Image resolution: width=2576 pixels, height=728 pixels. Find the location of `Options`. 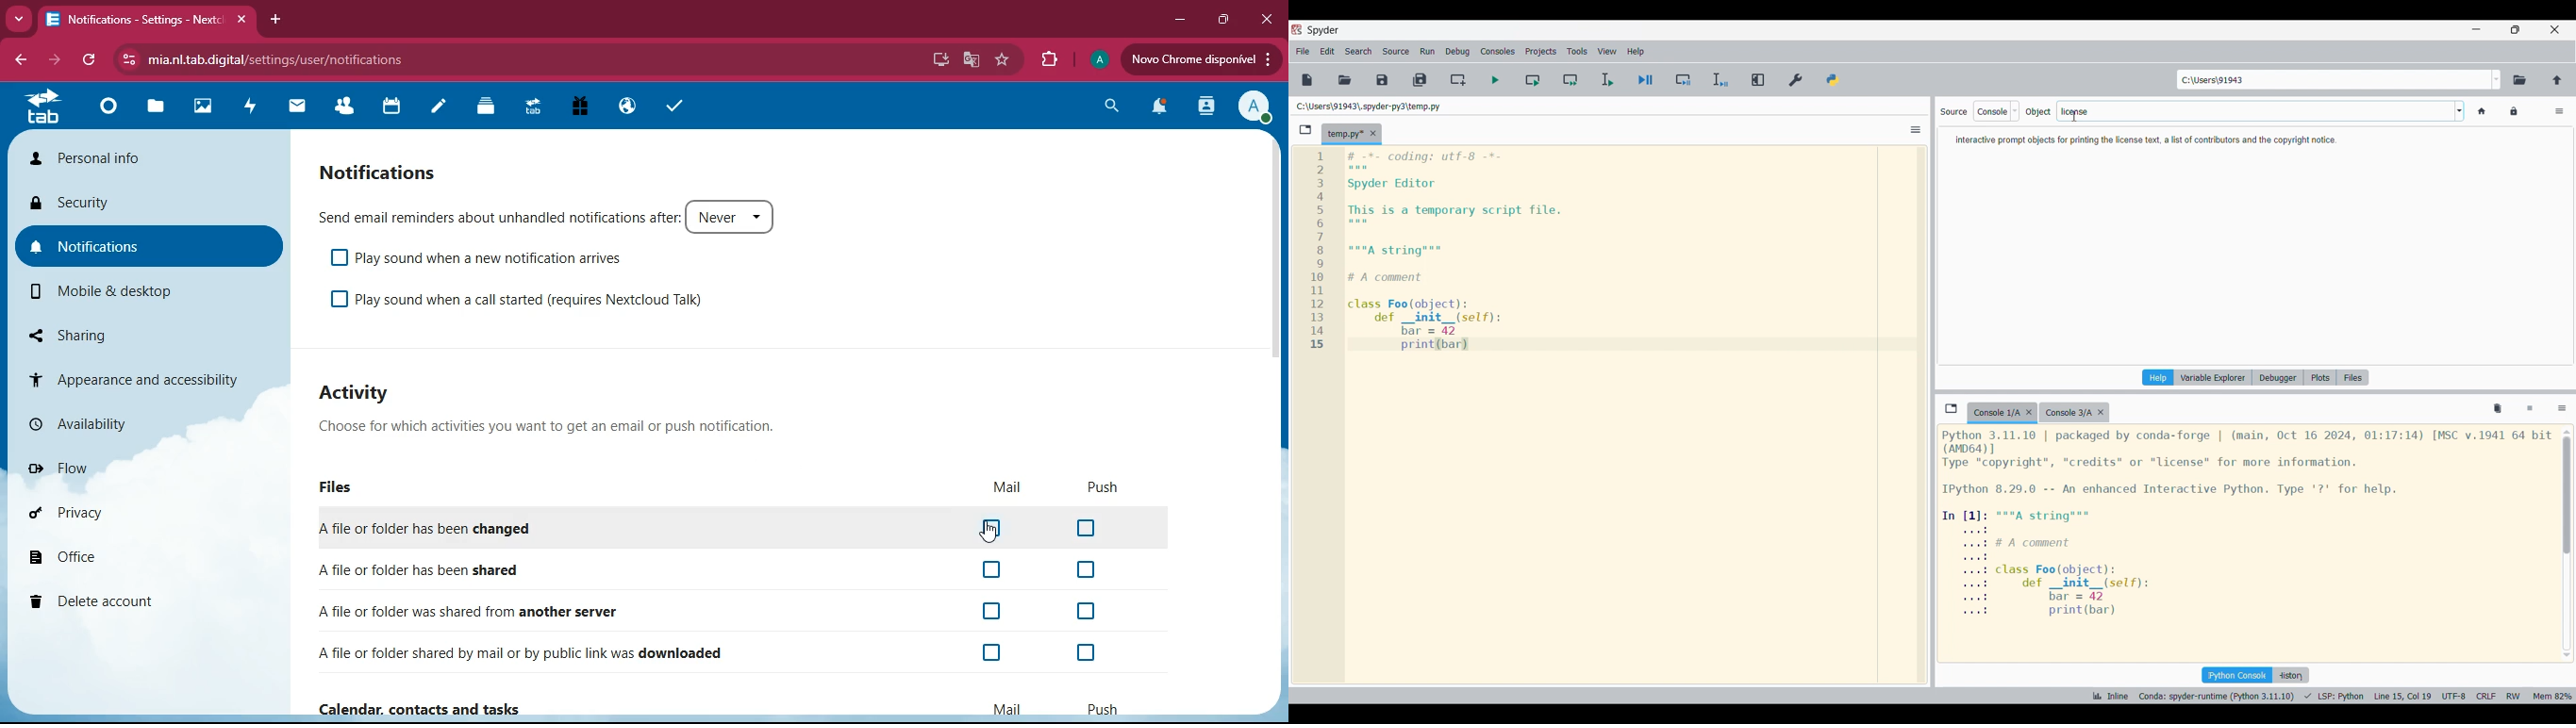

Options is located at coordinates (2563, 409).